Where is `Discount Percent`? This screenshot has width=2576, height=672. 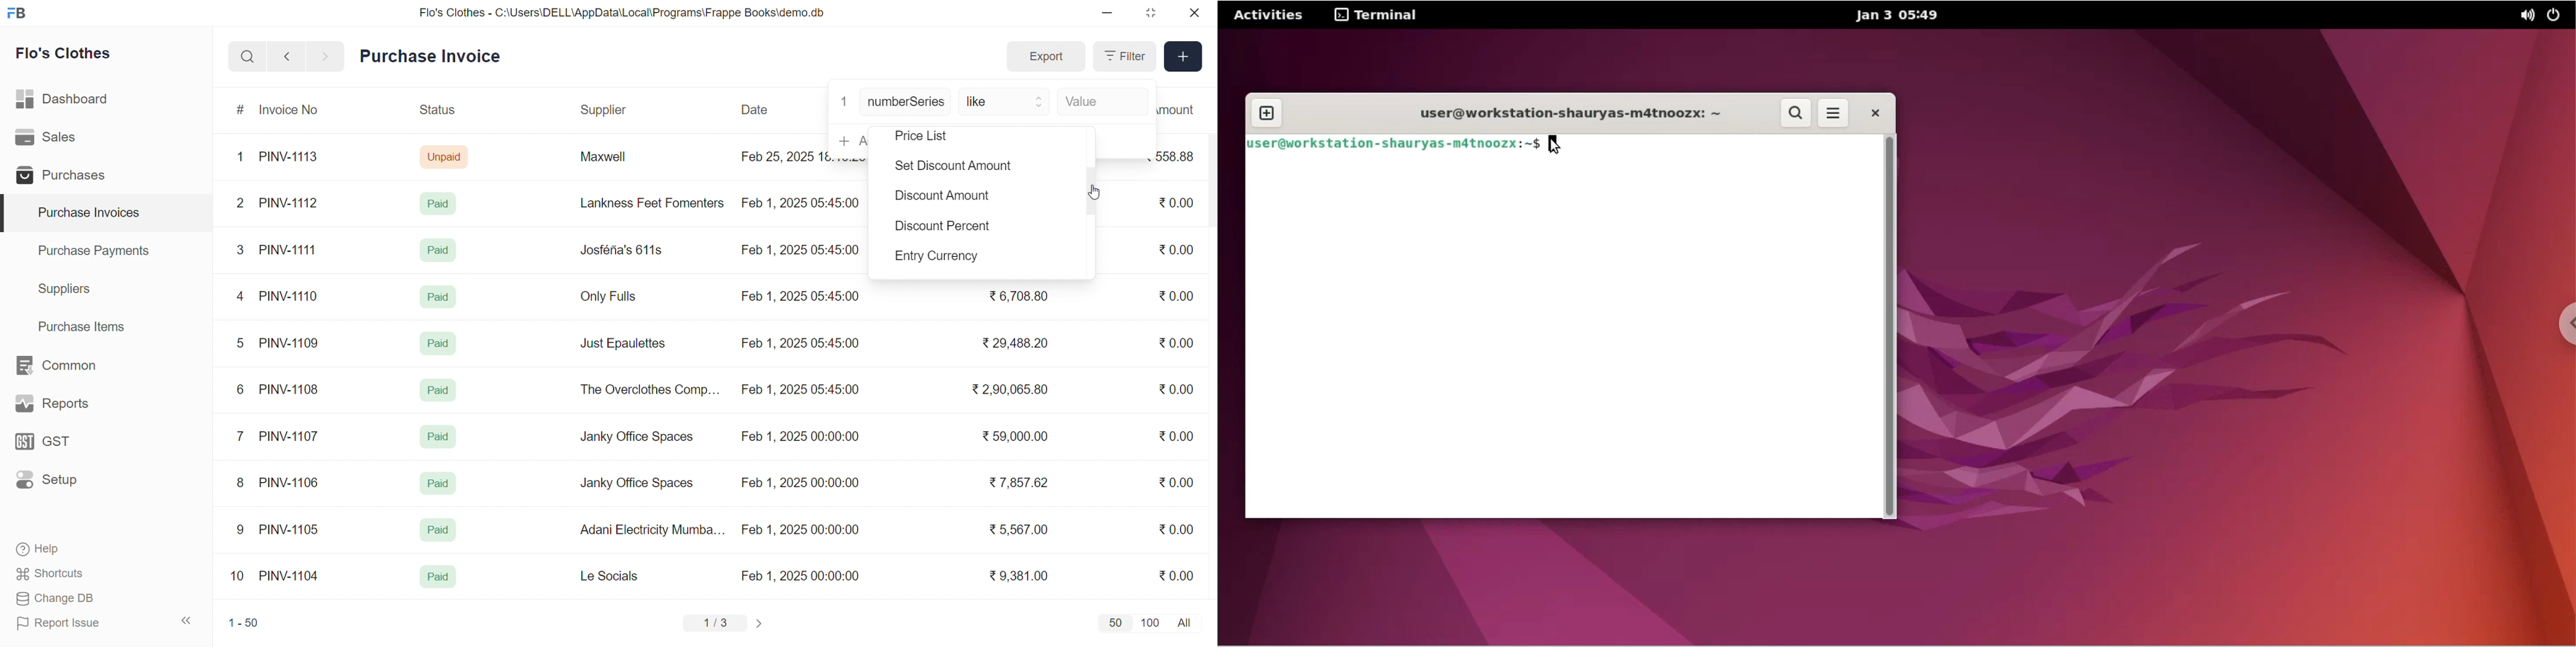 Discount Percent is located at coordinates (944, 228).